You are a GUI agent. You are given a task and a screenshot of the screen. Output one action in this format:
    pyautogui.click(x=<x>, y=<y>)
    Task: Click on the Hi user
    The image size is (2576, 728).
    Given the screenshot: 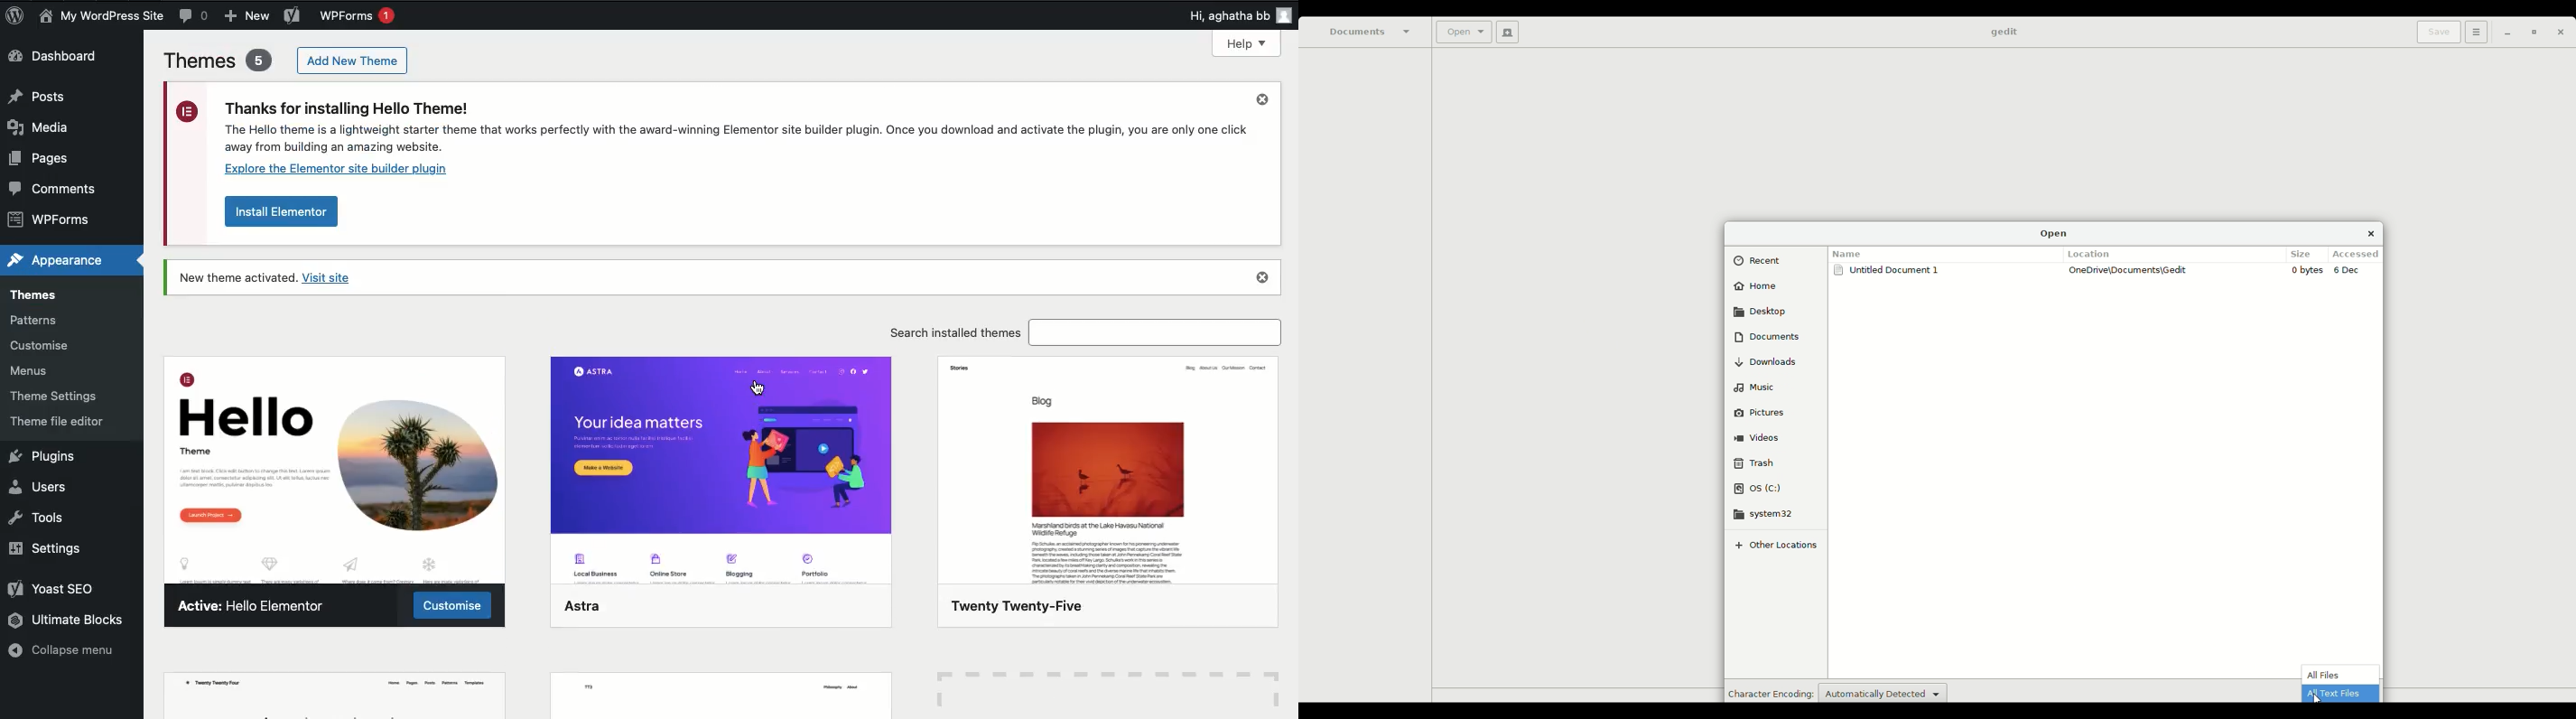 What is the action you would take?
    pyautogui.click(x=1242, y=14)
    